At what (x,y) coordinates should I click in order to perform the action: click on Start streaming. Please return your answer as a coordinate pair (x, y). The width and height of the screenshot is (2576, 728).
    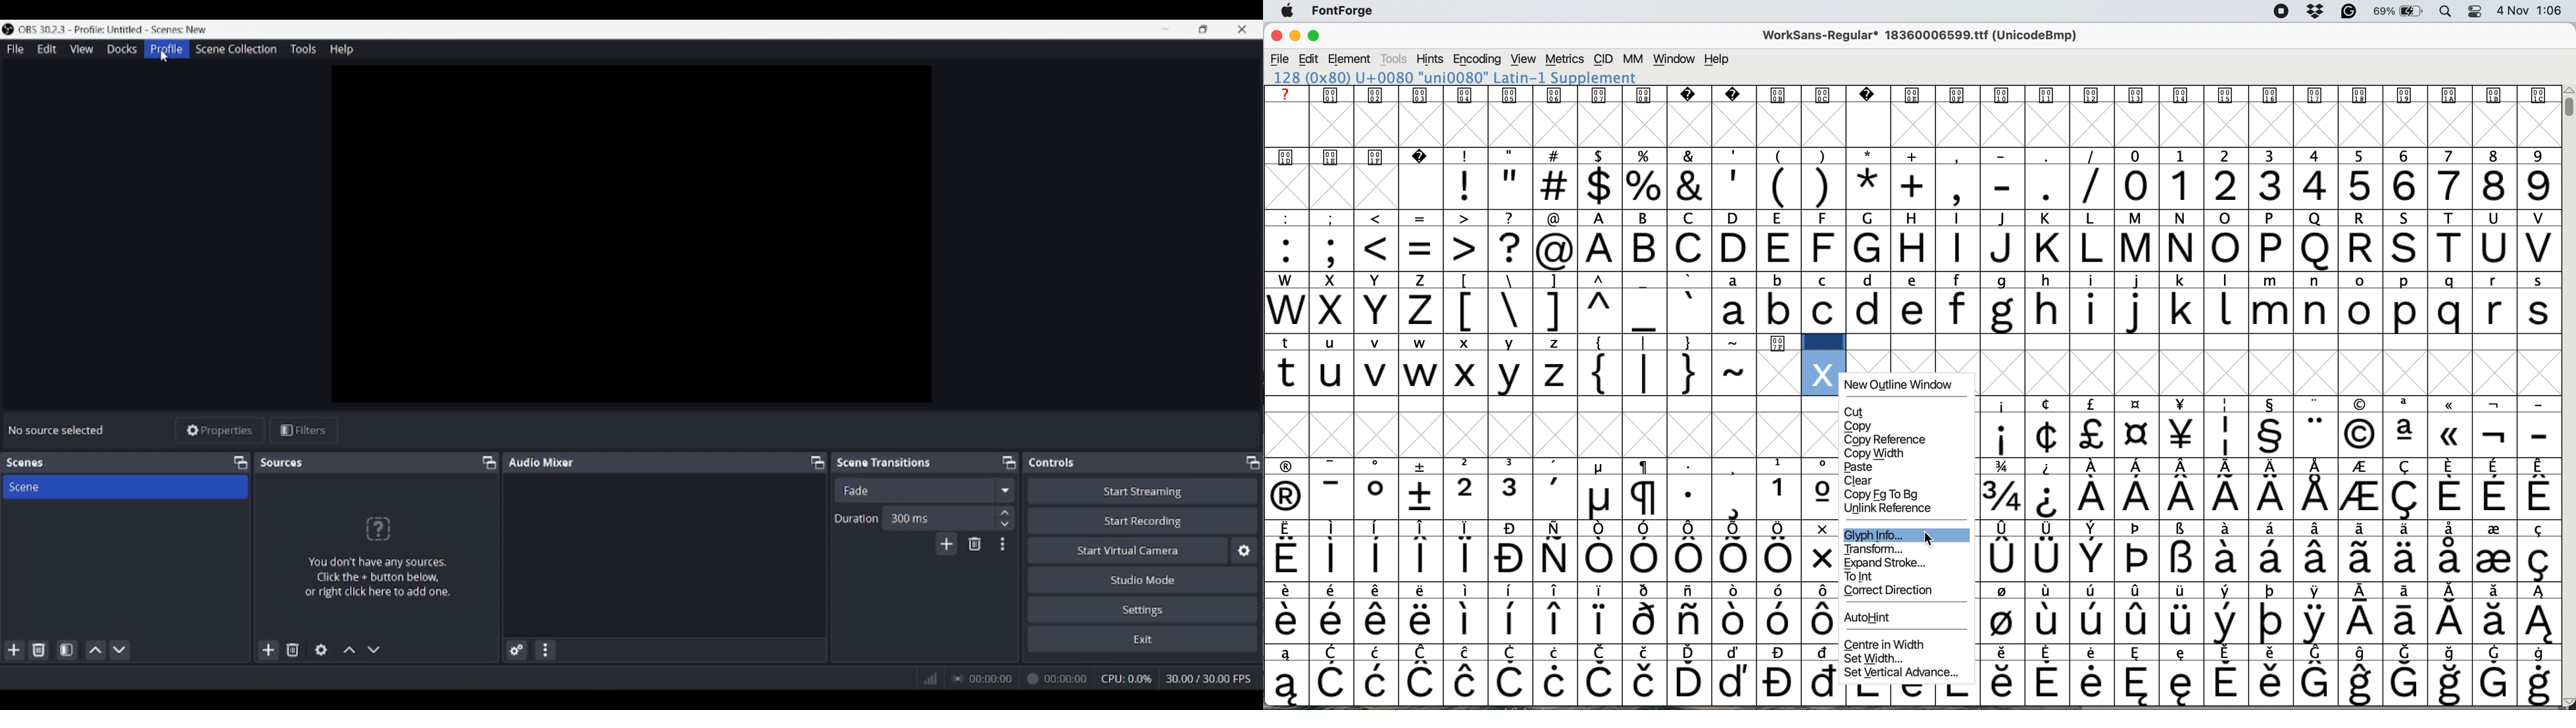
    Looking at the image, I should click on (1143, 490).